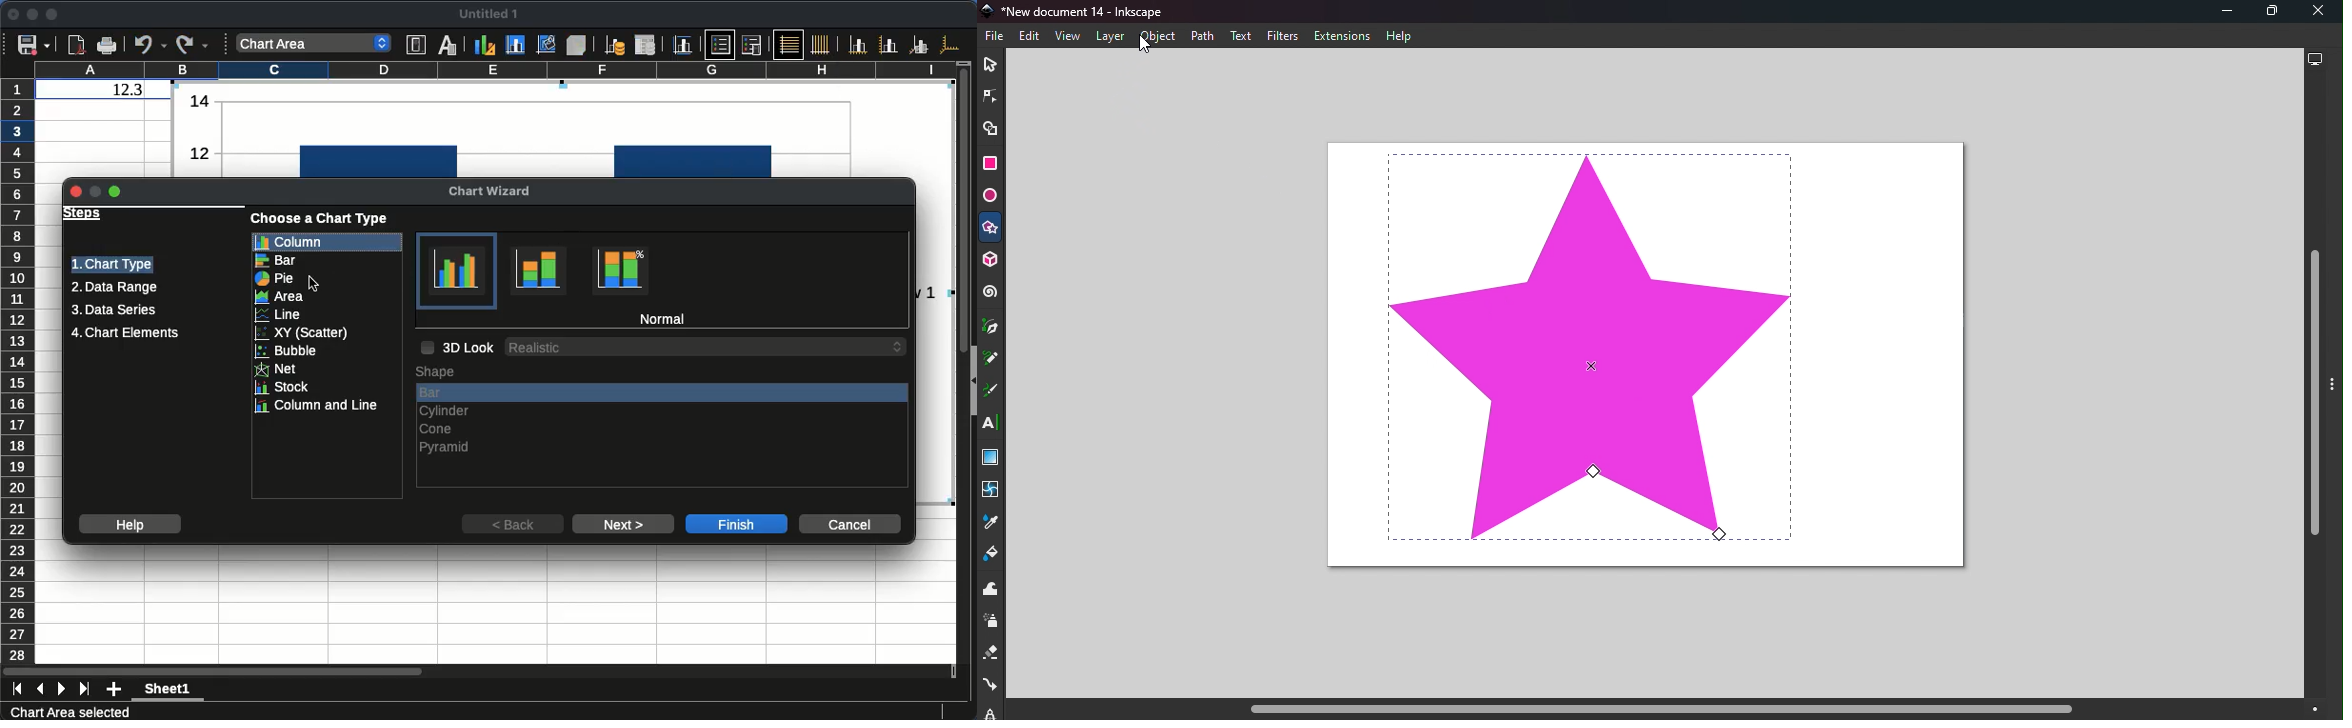 The height and width of the screenshot is (728, 2352). I want to click on Path, so click(1200, 35).